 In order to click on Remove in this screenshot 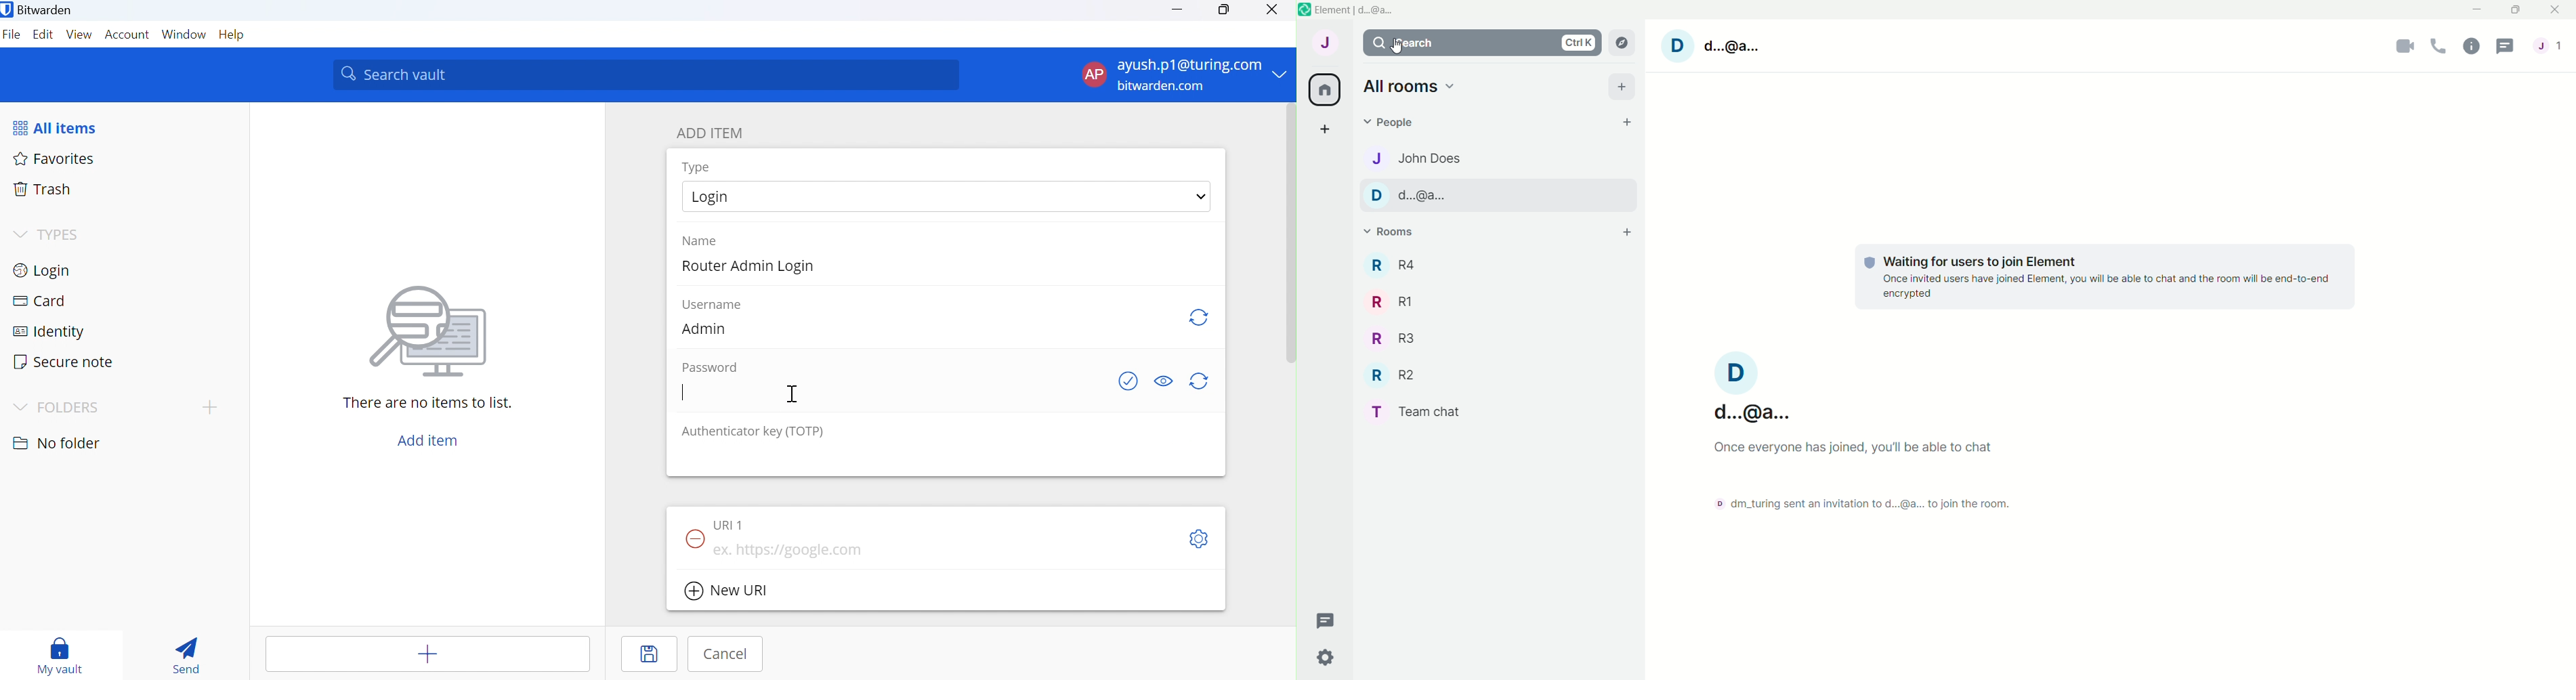, I will do `click(694, 540)`.